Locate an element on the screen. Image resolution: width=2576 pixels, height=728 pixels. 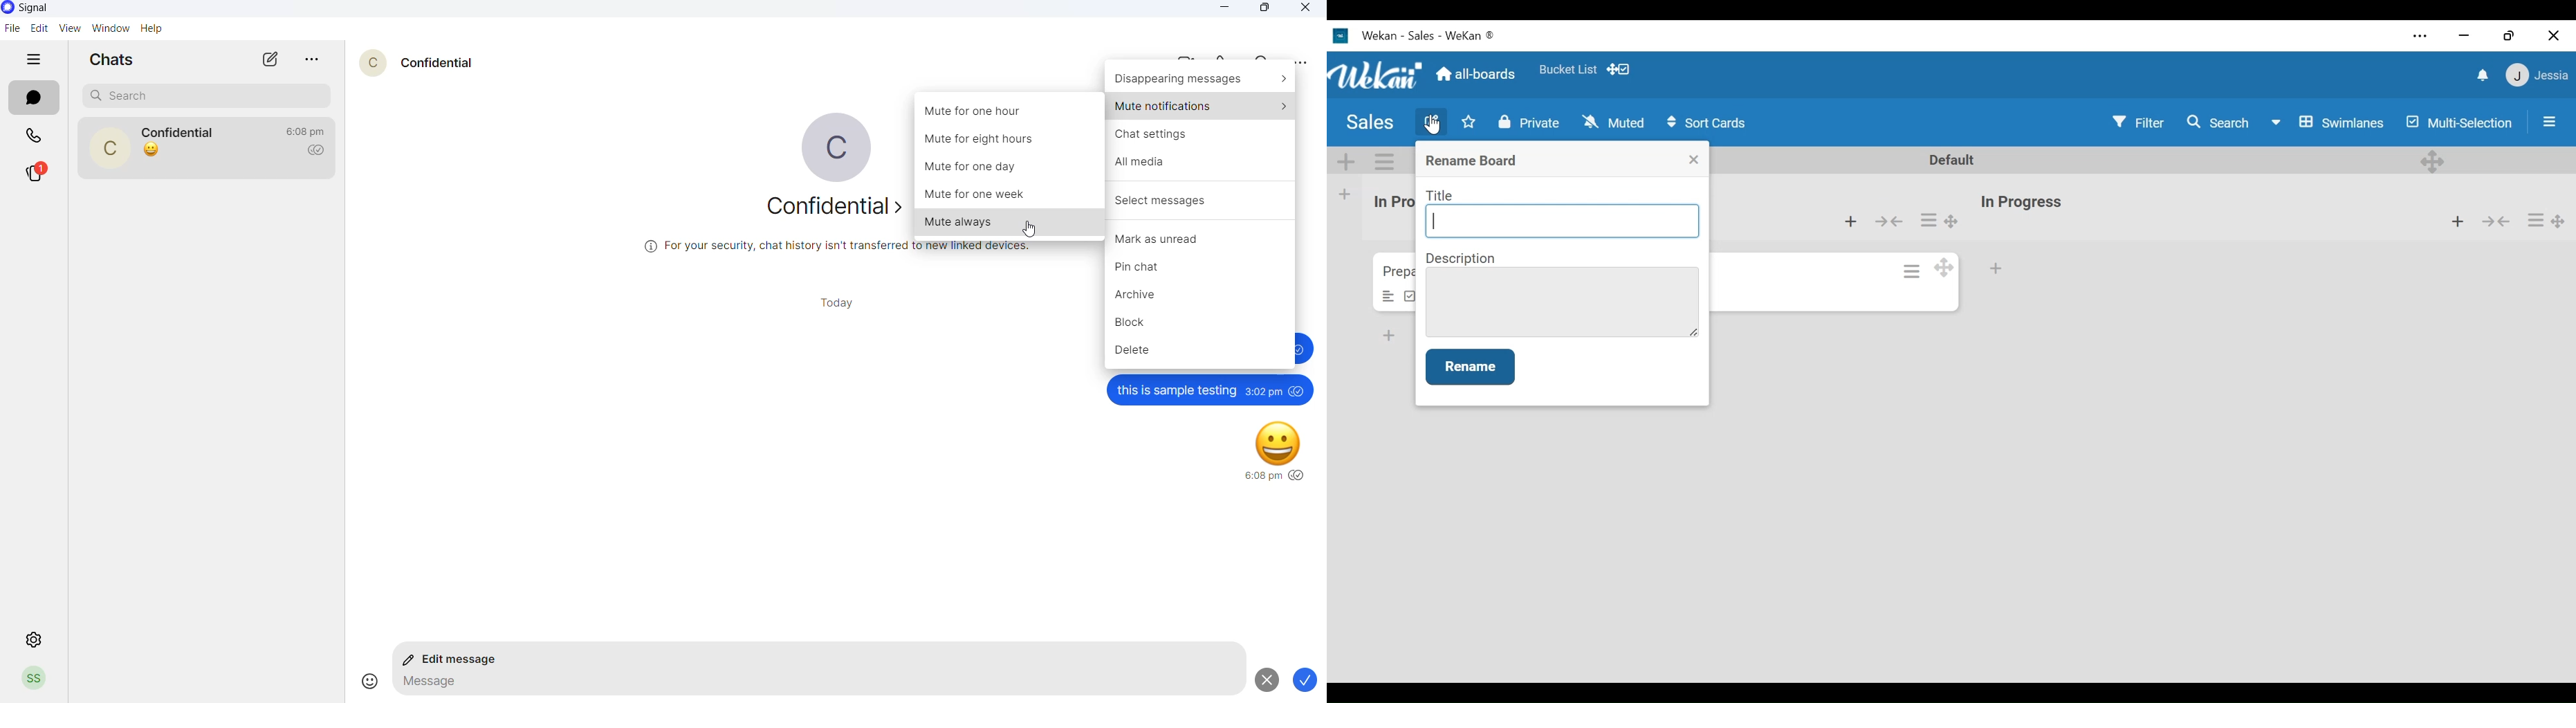
more options is located at coordinates (315, 60).